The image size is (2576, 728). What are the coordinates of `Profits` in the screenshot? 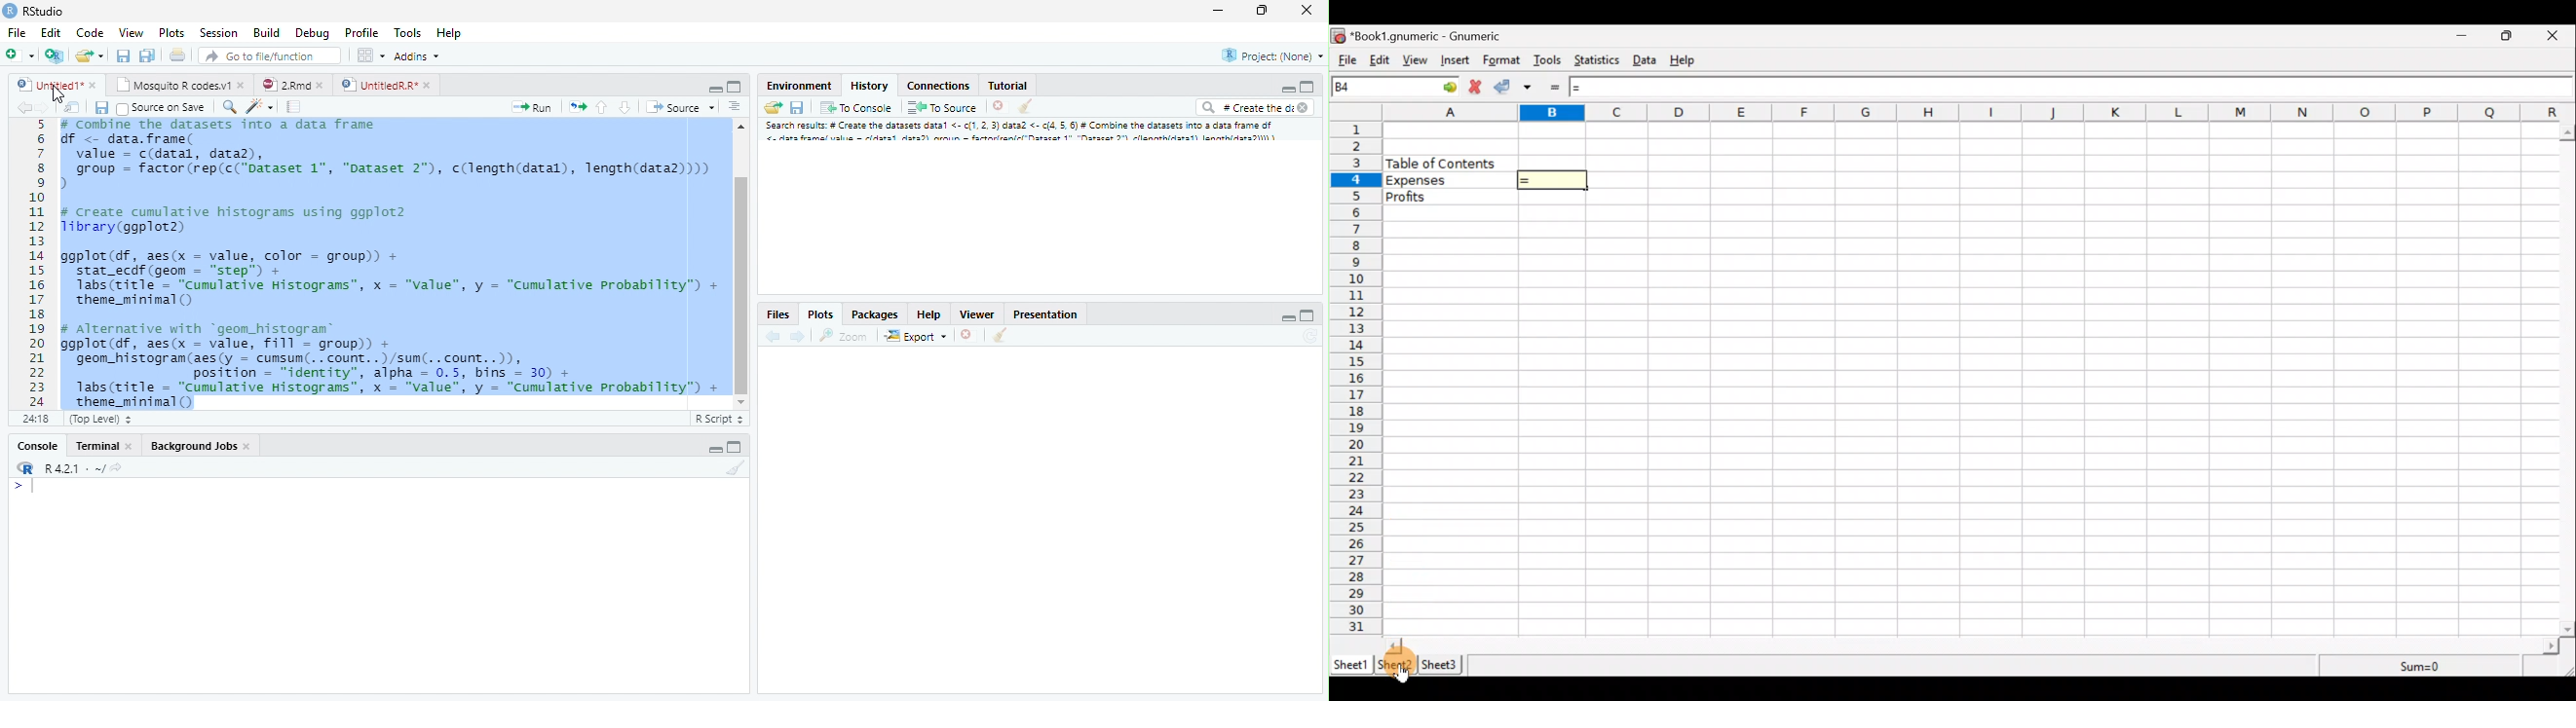 It's located at (1450, 197).